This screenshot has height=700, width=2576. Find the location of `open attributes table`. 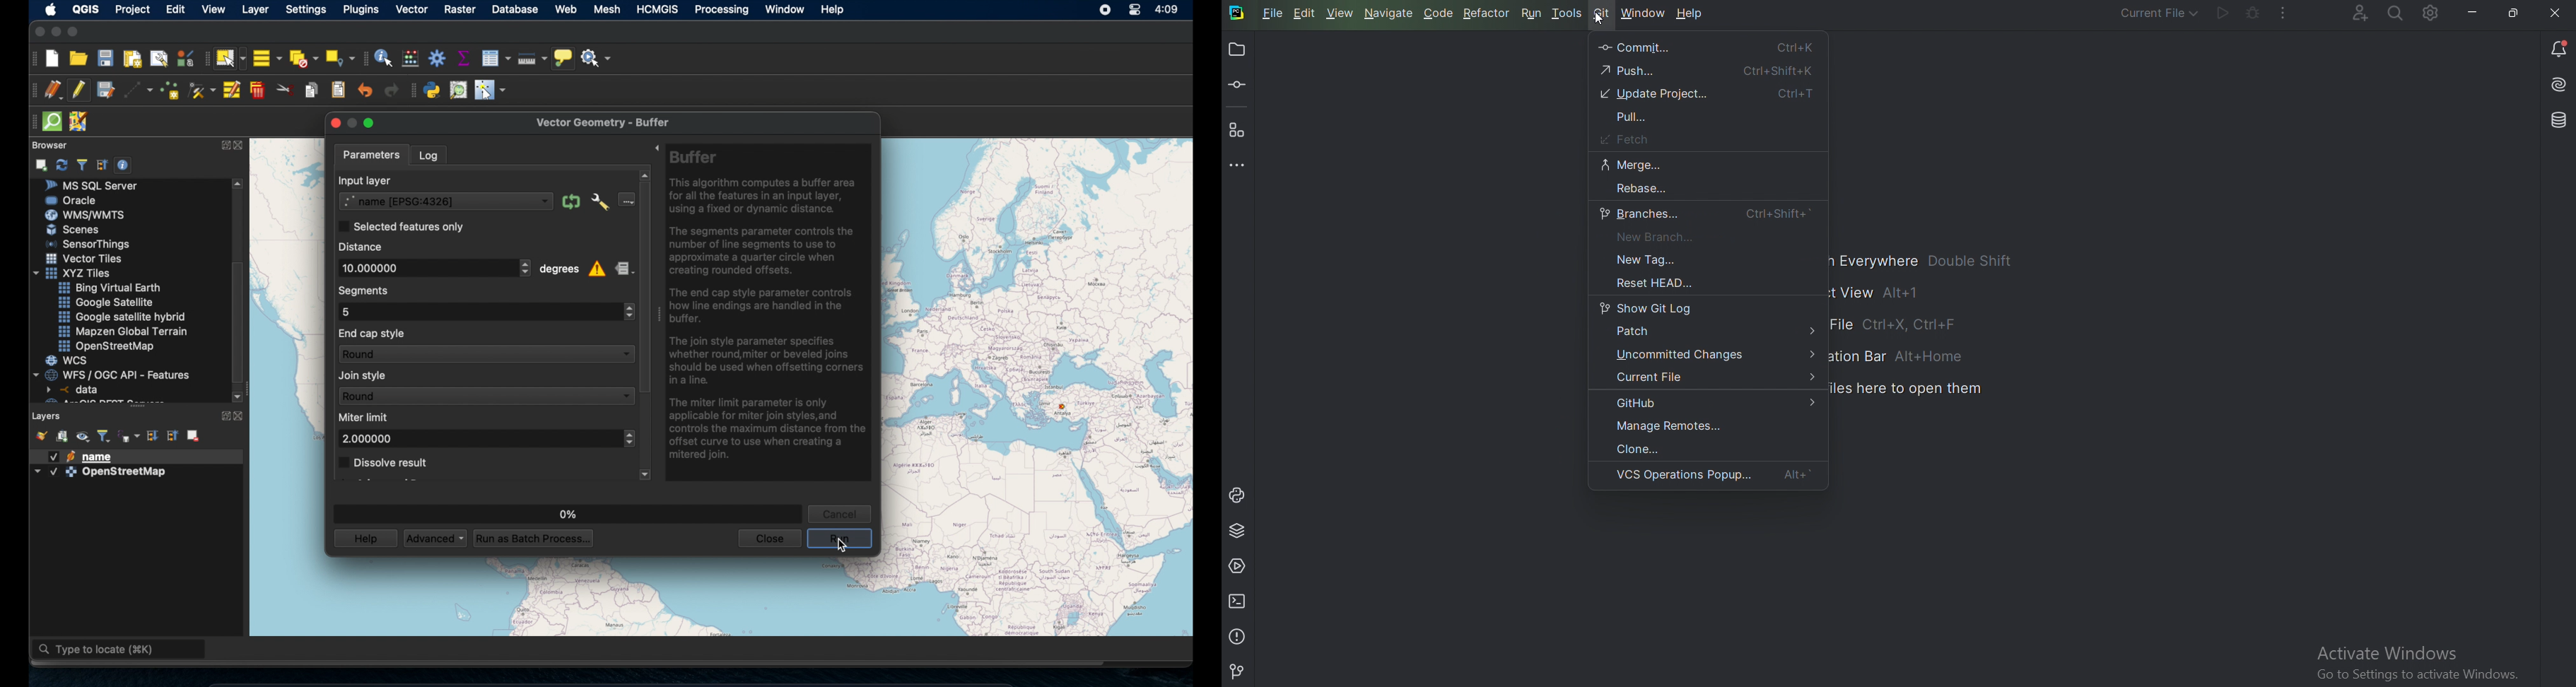

open attributes table is located at coordinates (496, 56).